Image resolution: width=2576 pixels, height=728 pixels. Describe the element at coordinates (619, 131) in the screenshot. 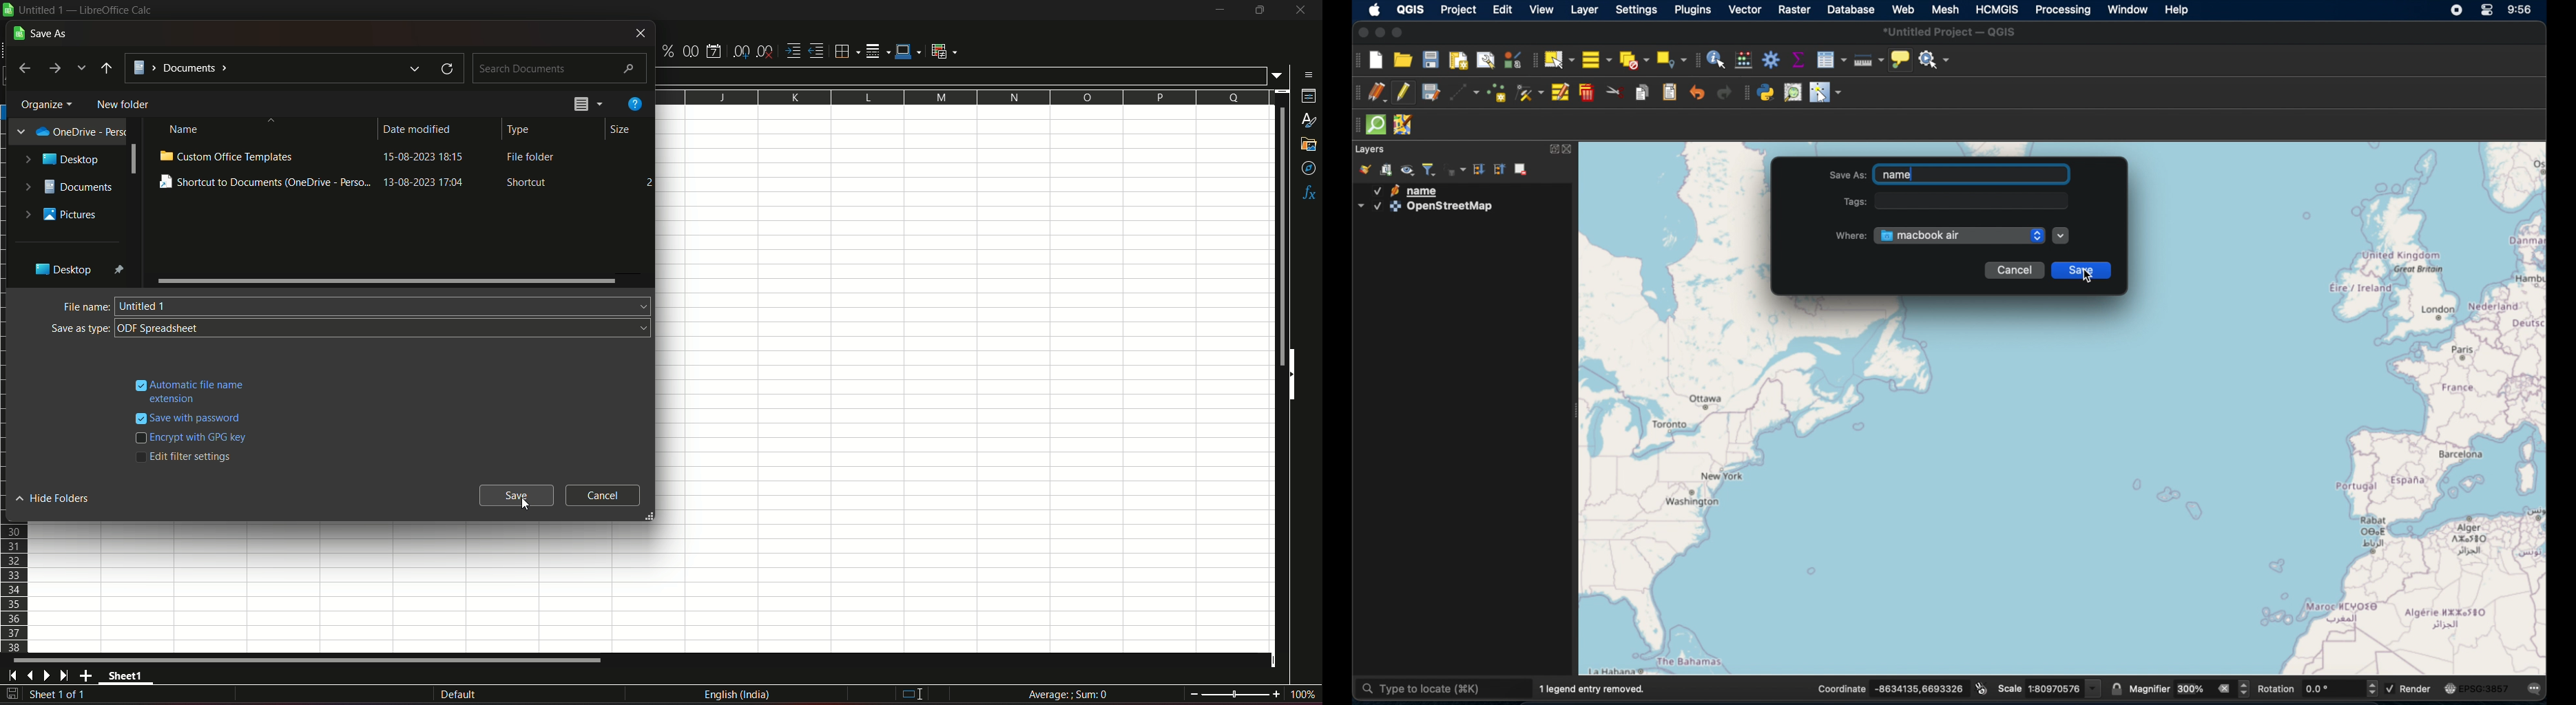

I see `size` at that location.